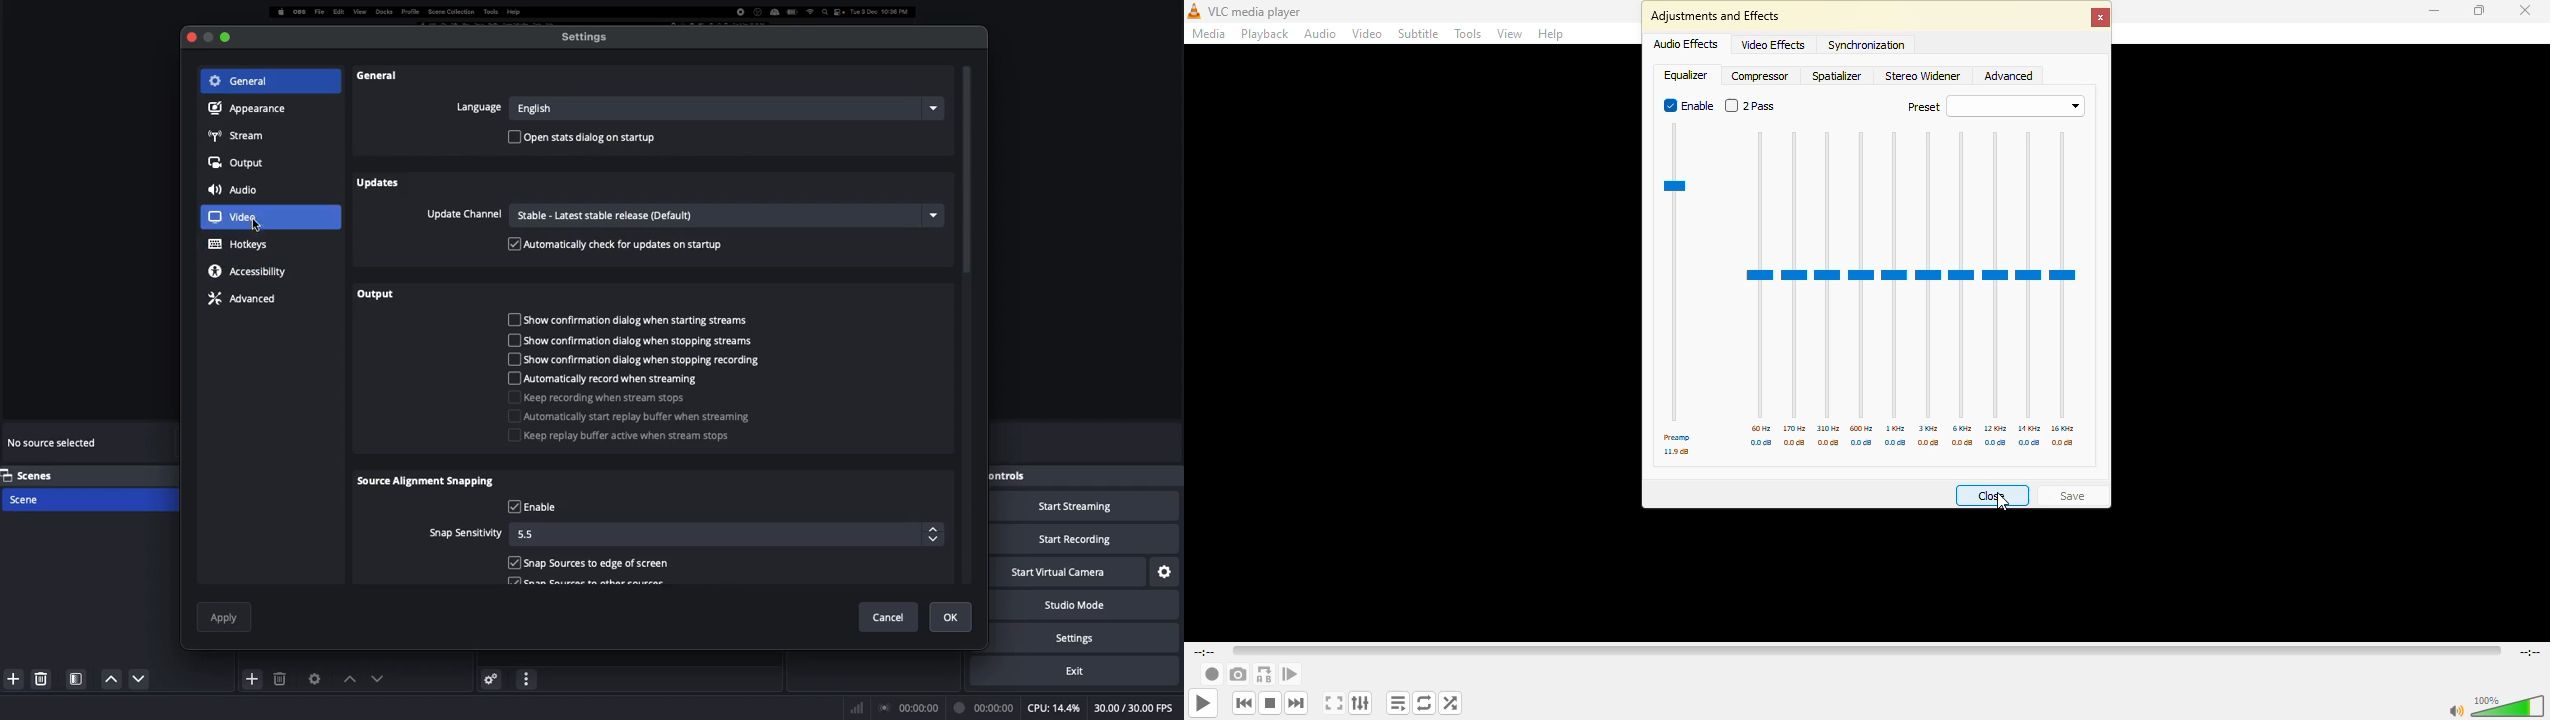  Describe the element at coordinates (1210, 33) in the screenshot. I see `media` at that location.